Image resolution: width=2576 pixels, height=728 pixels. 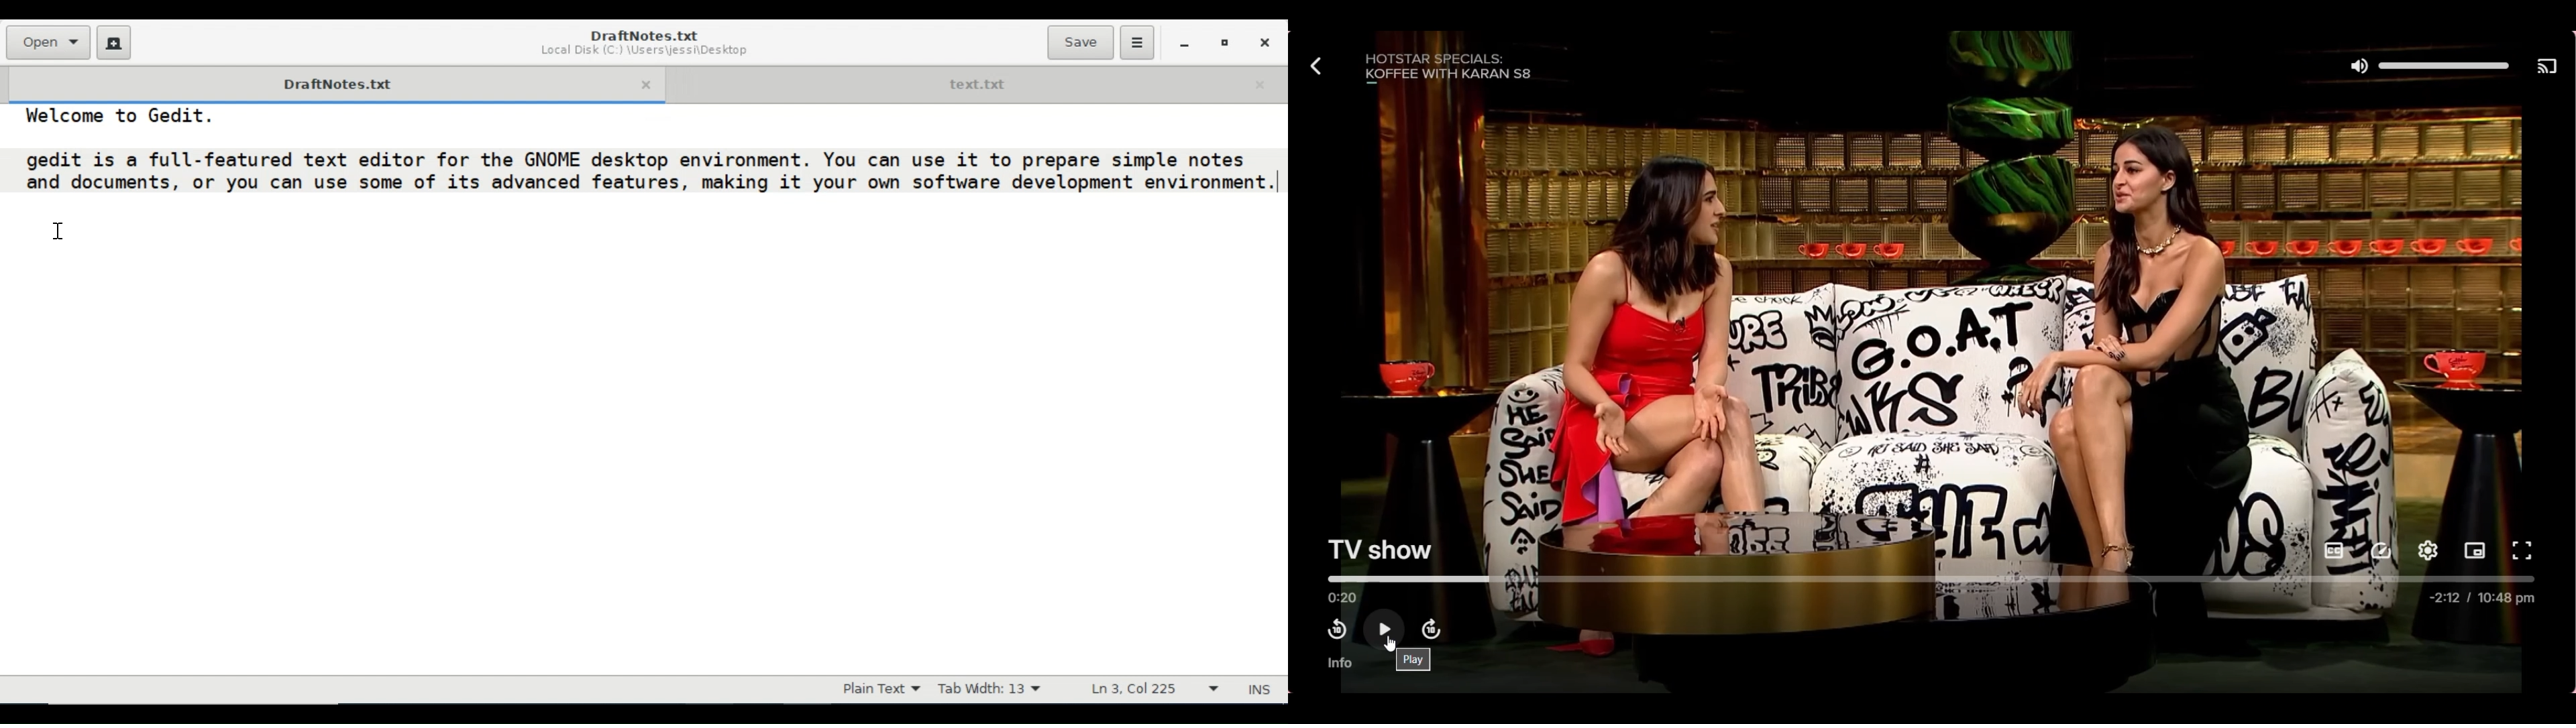 I want to click on Title of current video, so click(x=1379, y=548).